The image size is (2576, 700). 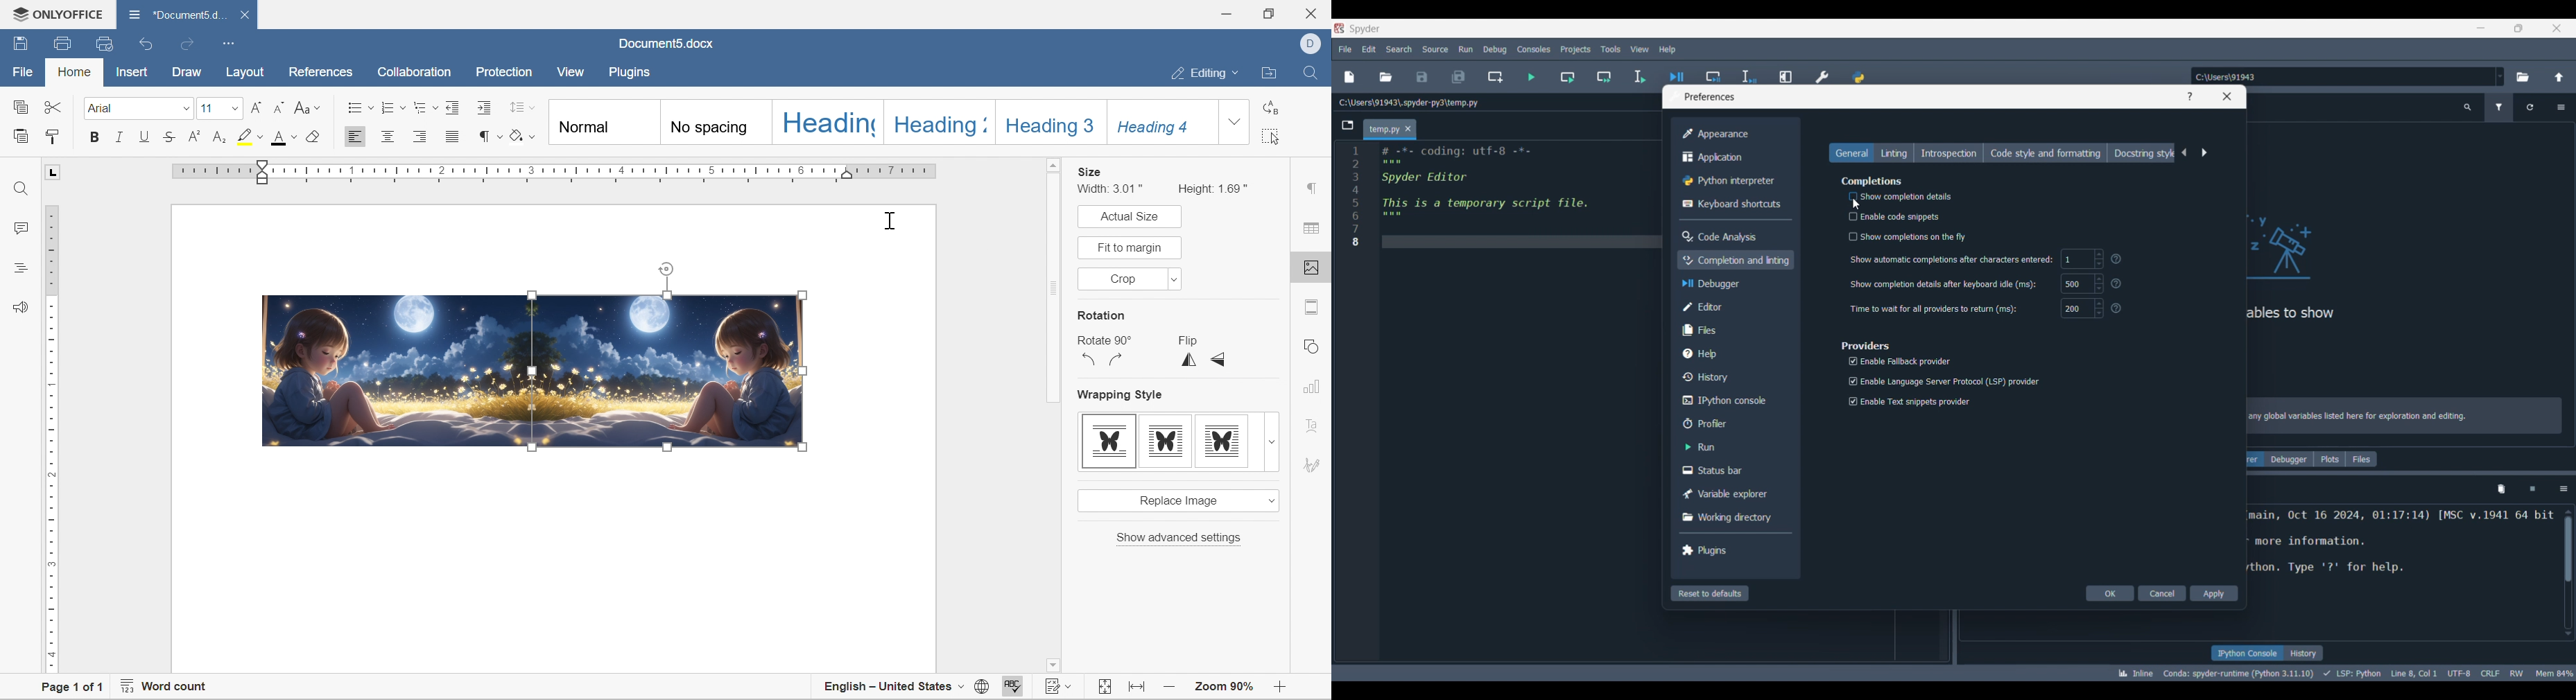 What do you see at coordinates (1710, 97) in the screenshot?
I see `Window title` at bounding box center [1710, 97].